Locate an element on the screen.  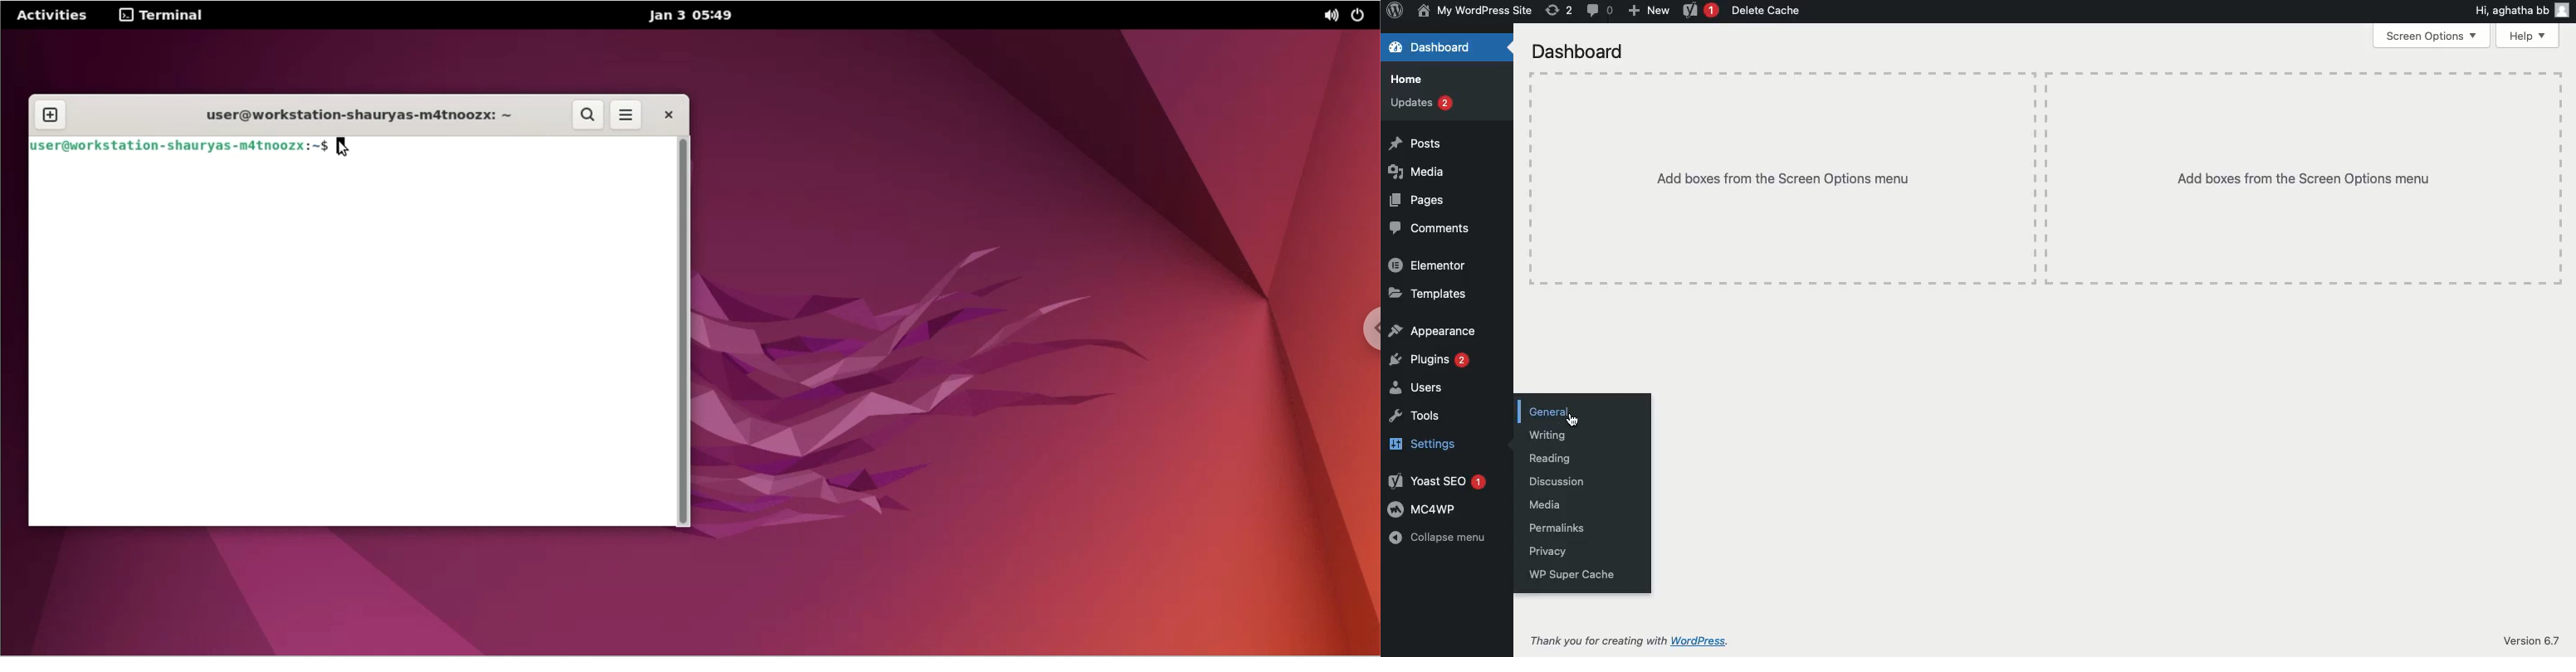
Users is located at coordinates (1414, 387).